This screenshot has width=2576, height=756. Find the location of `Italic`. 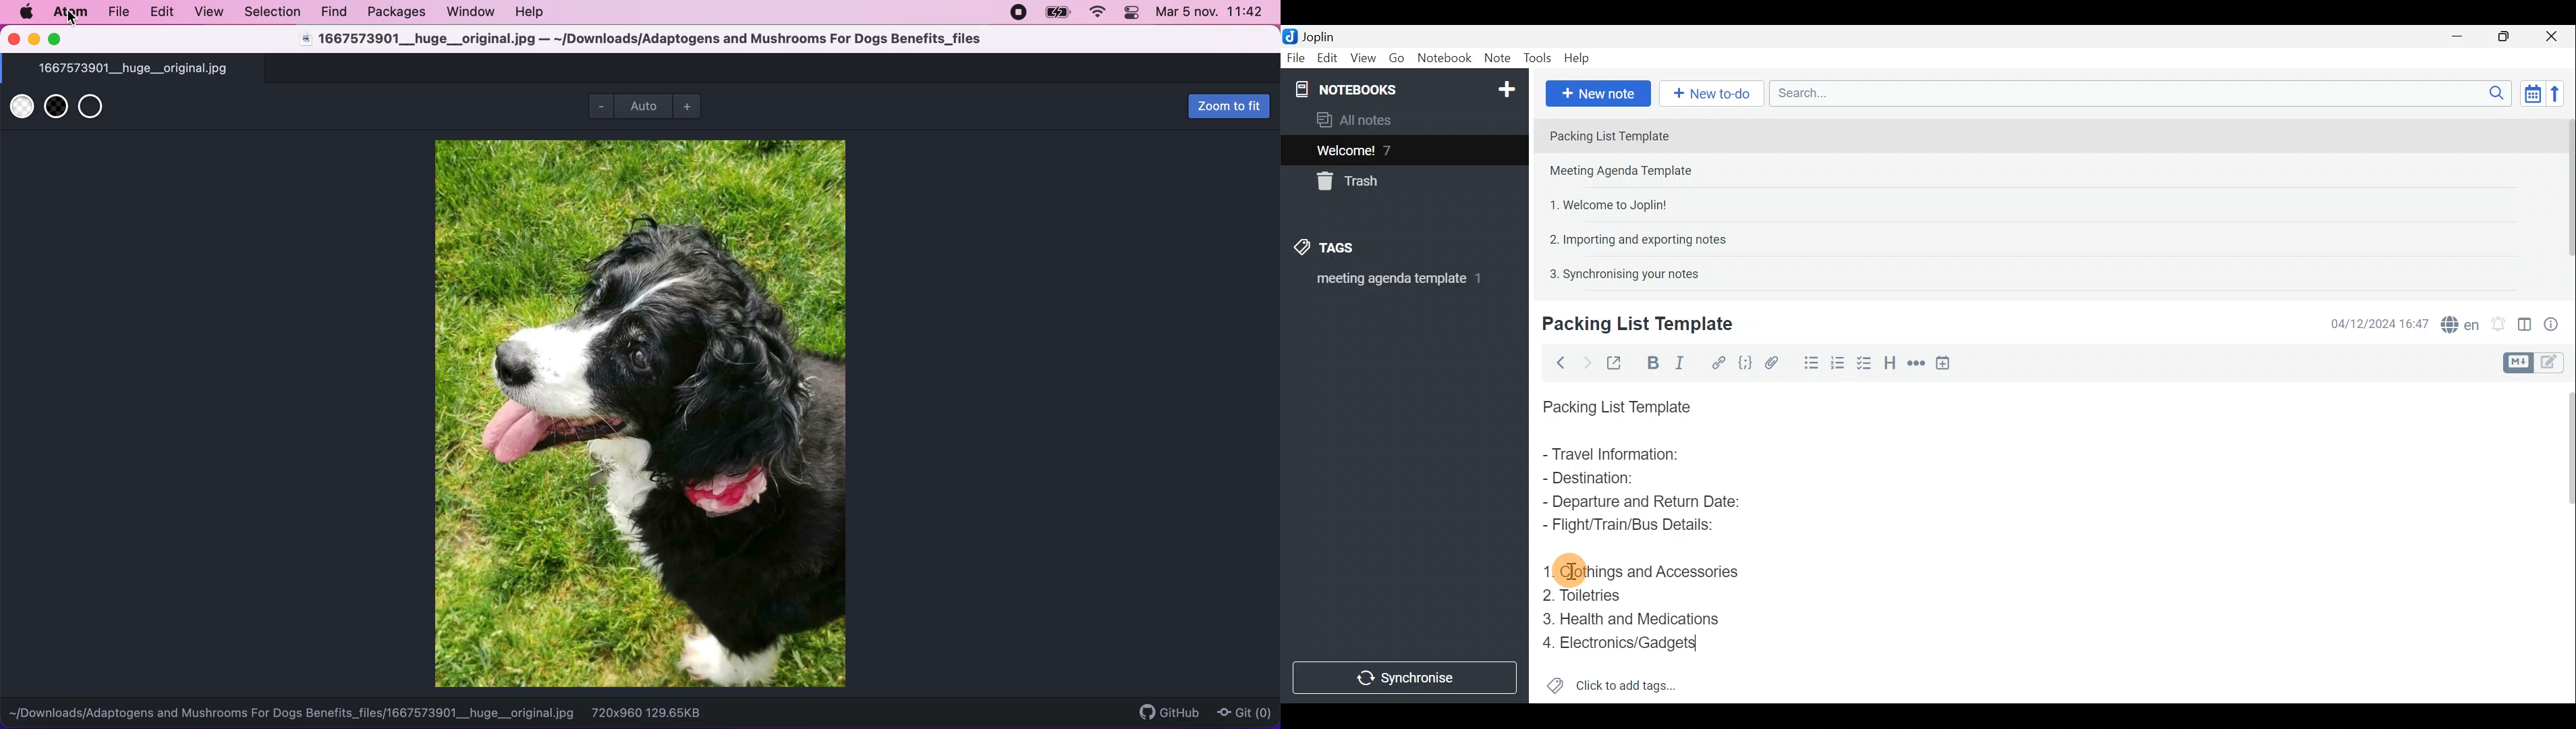

Italic is located at coordinates (1685, 362).